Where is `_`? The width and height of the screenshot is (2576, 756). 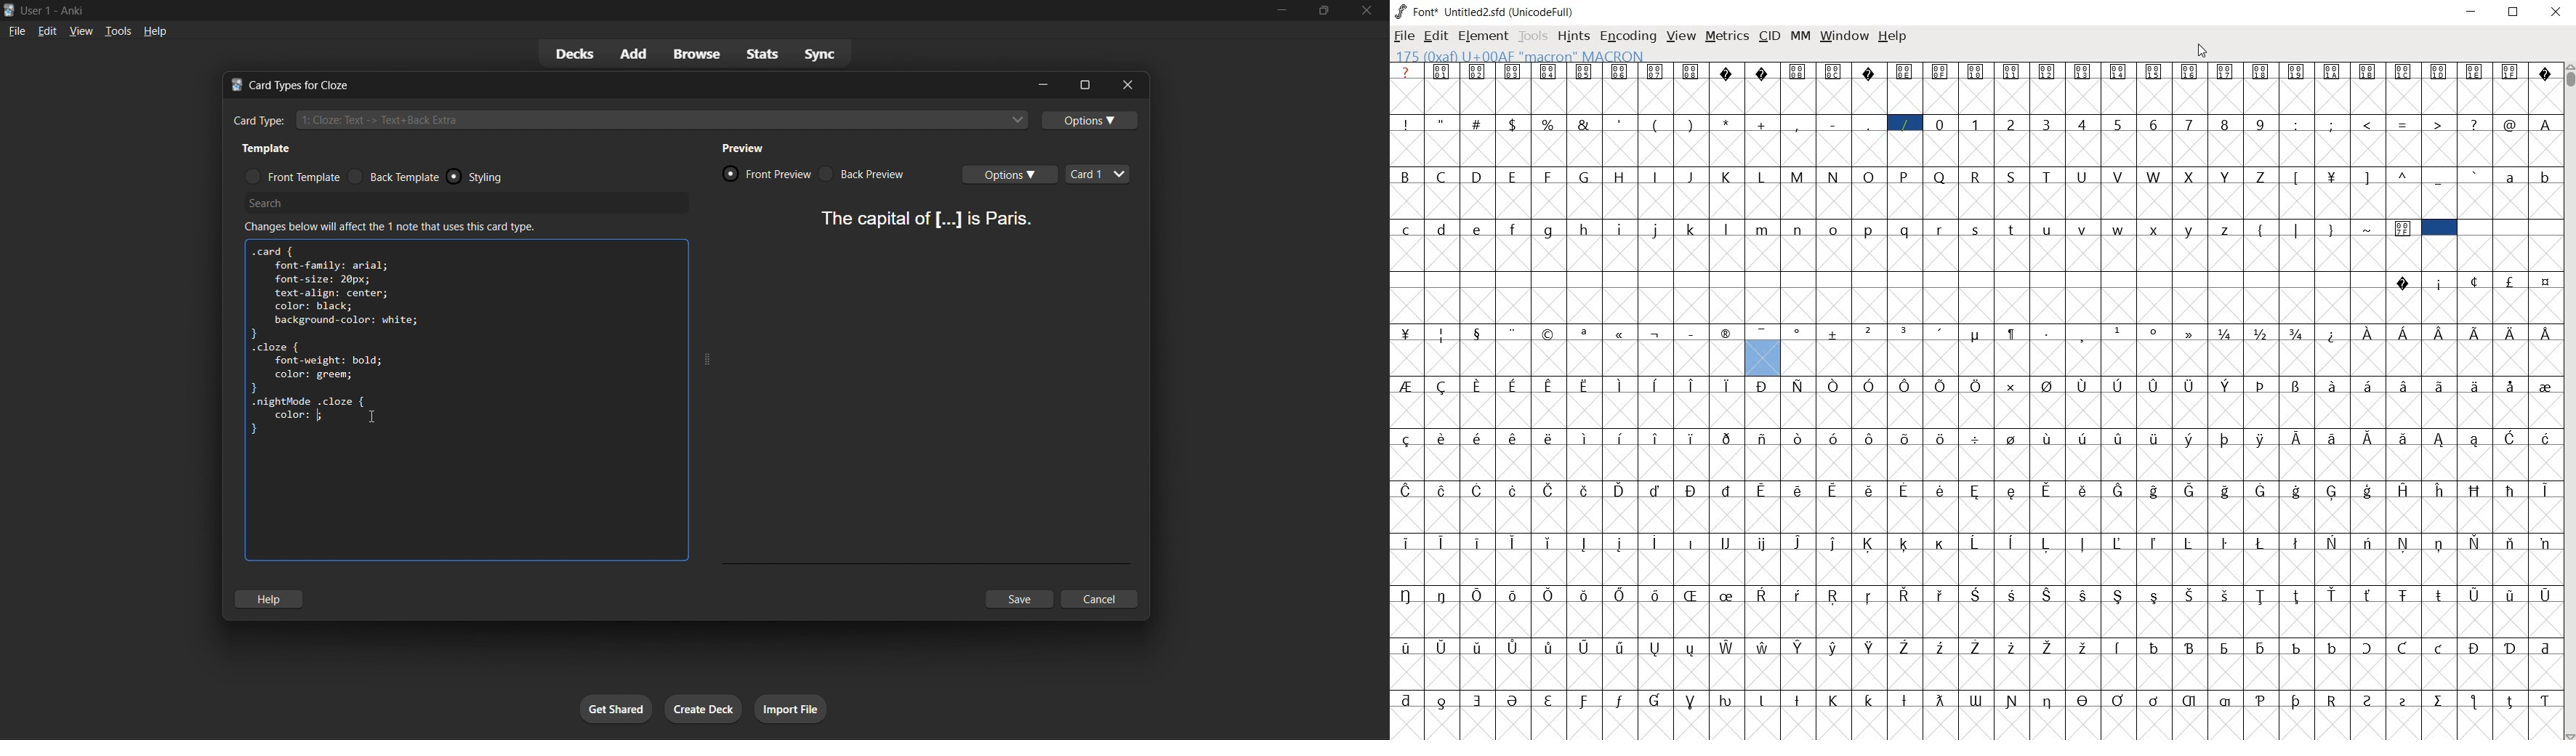
_ is located at coordinates (1870, 124).